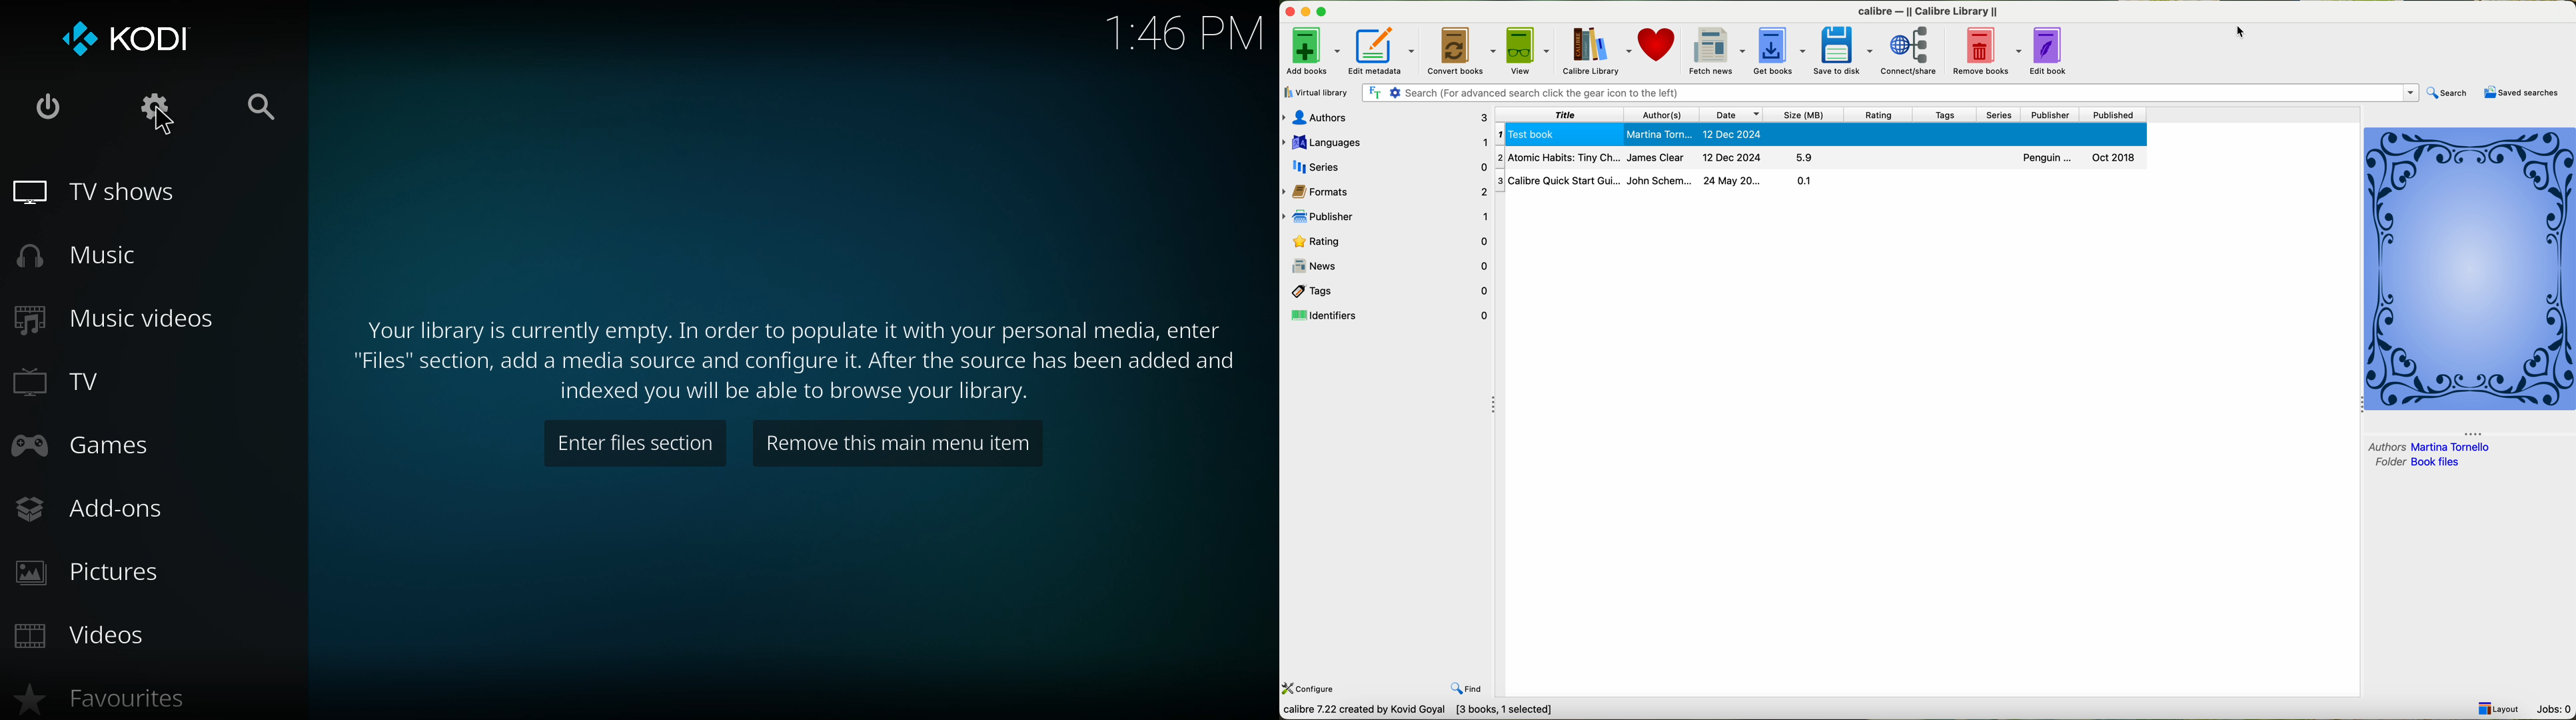  What do you see at coordinates (119, 381) in the screenshot?
I see `tv` at bounding box center [119, 381].